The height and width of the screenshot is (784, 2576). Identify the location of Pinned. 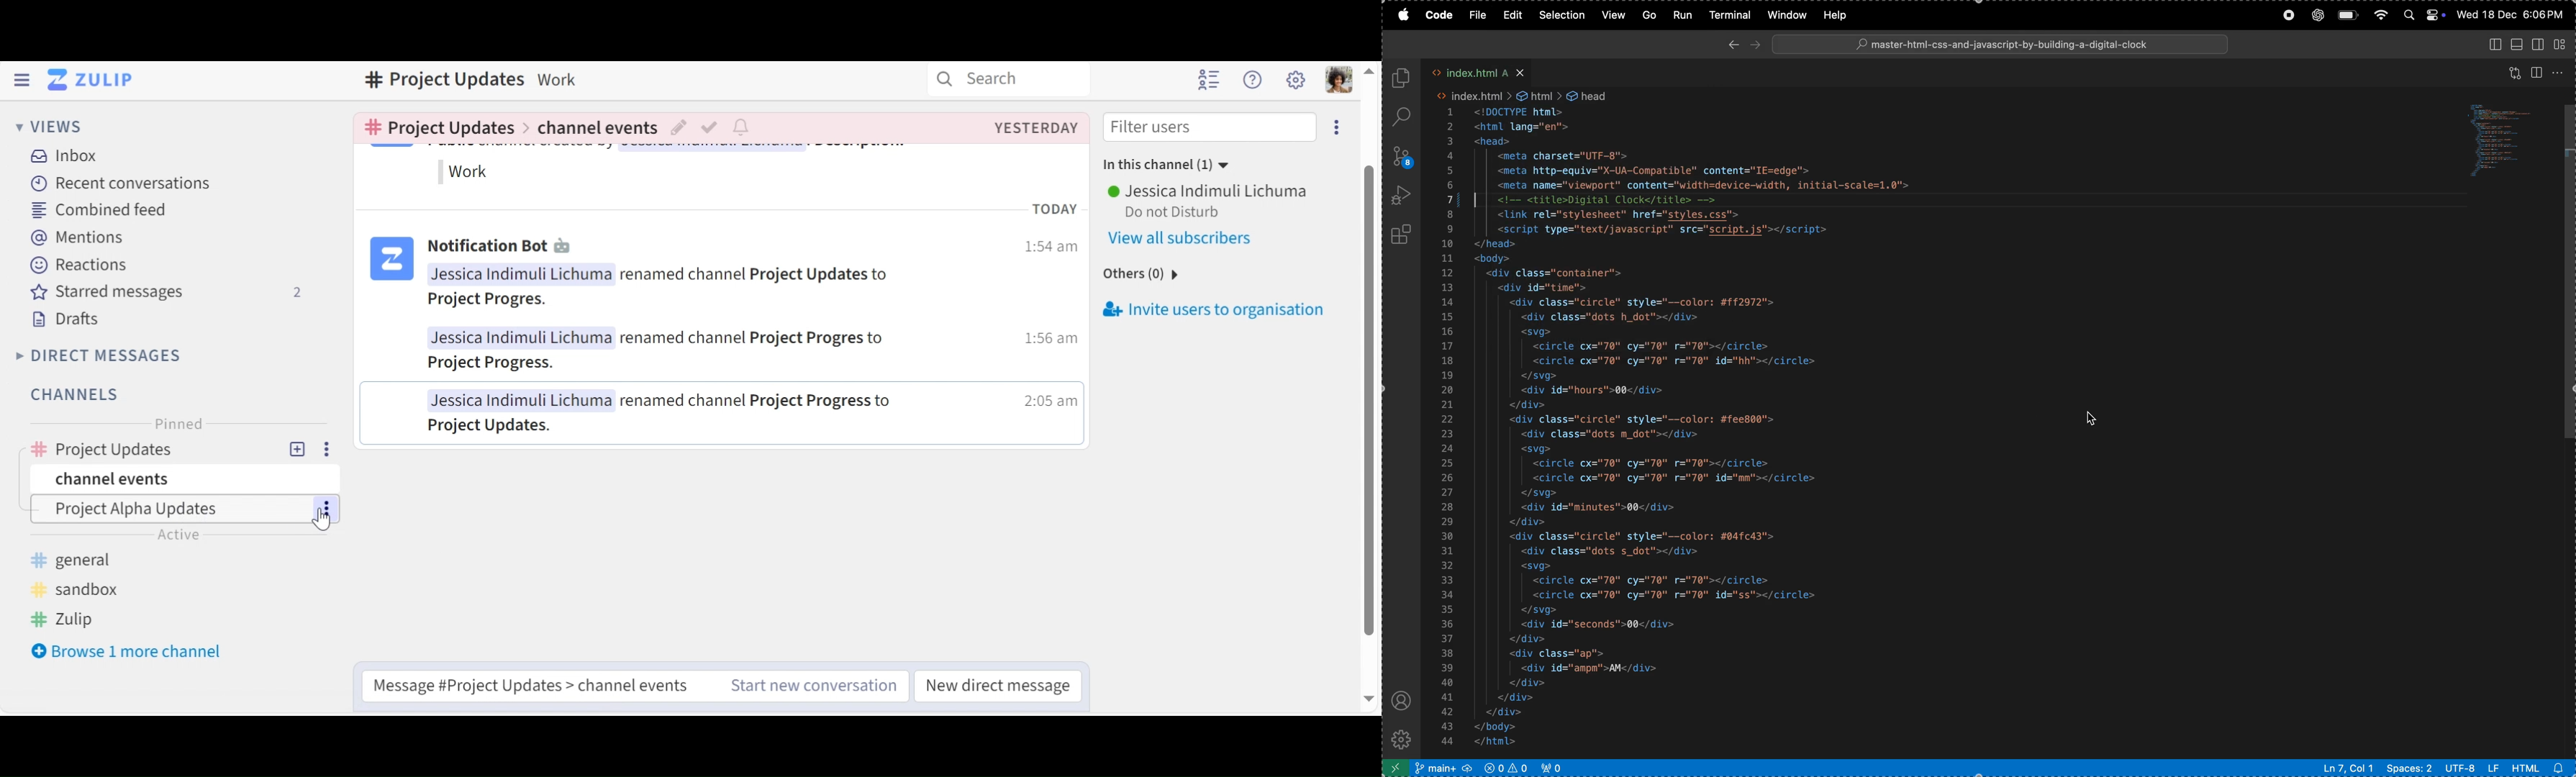
(176, 422).